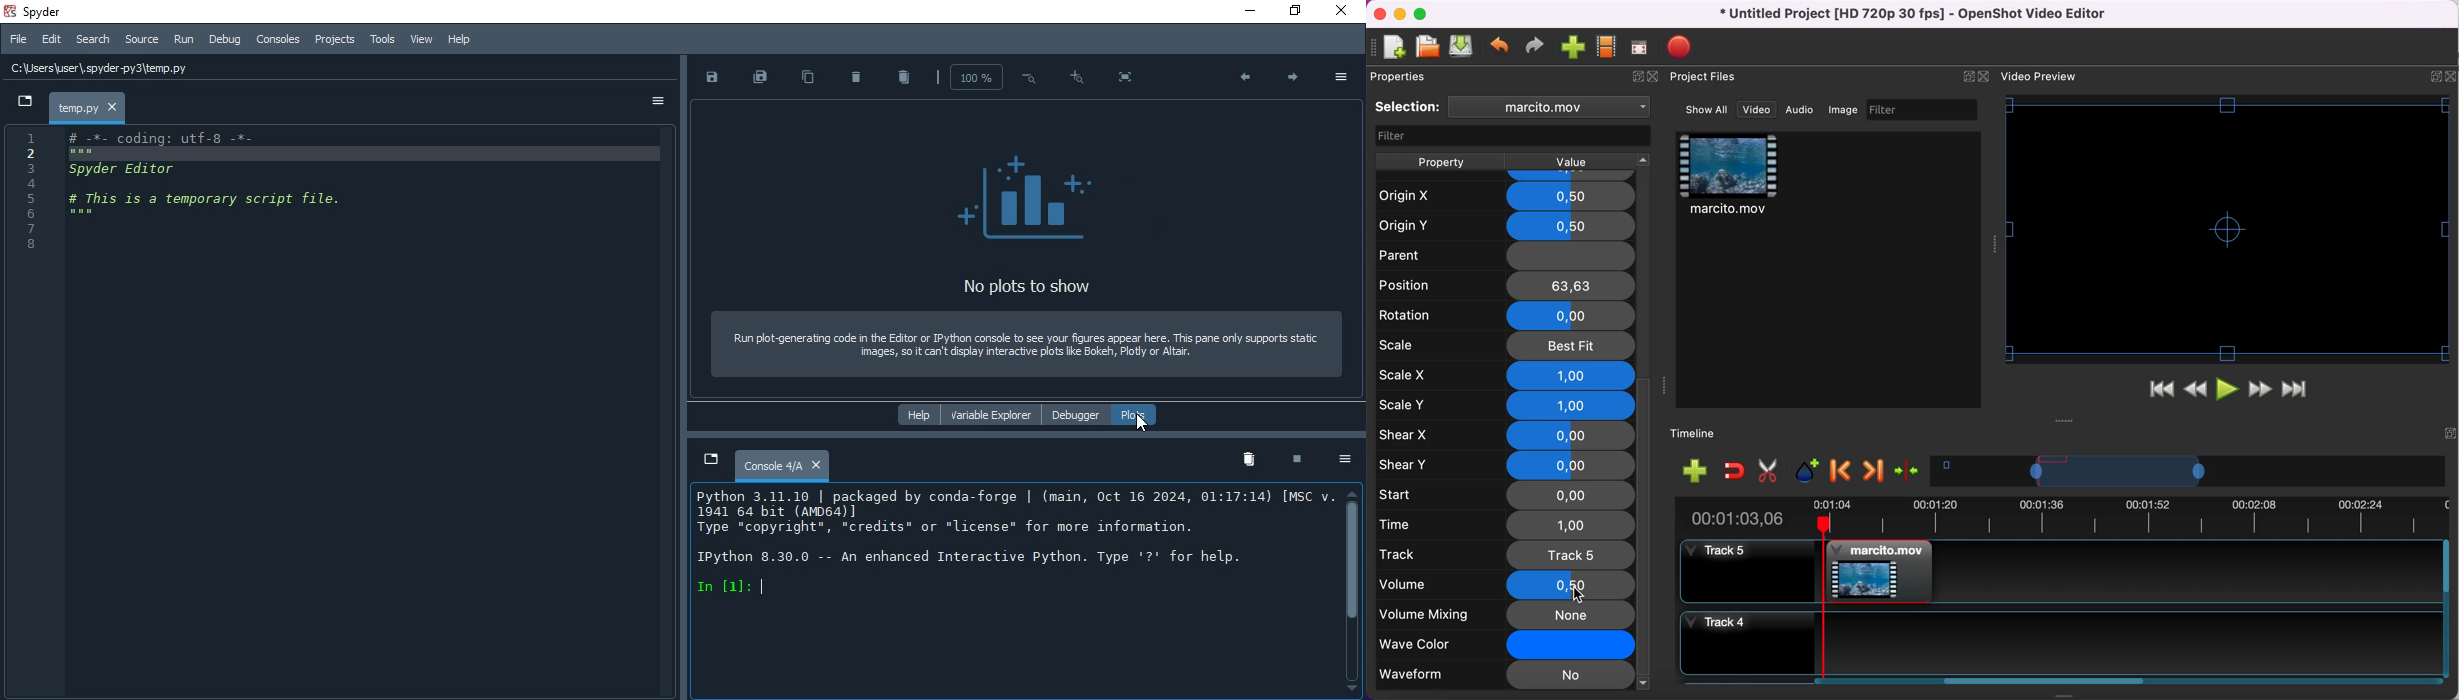 This screenshot has height=700, width=2464. What do you see at coordinates (1248, 11) in the screenshot?
I see `minimise` at bounding box center [1248, 11].